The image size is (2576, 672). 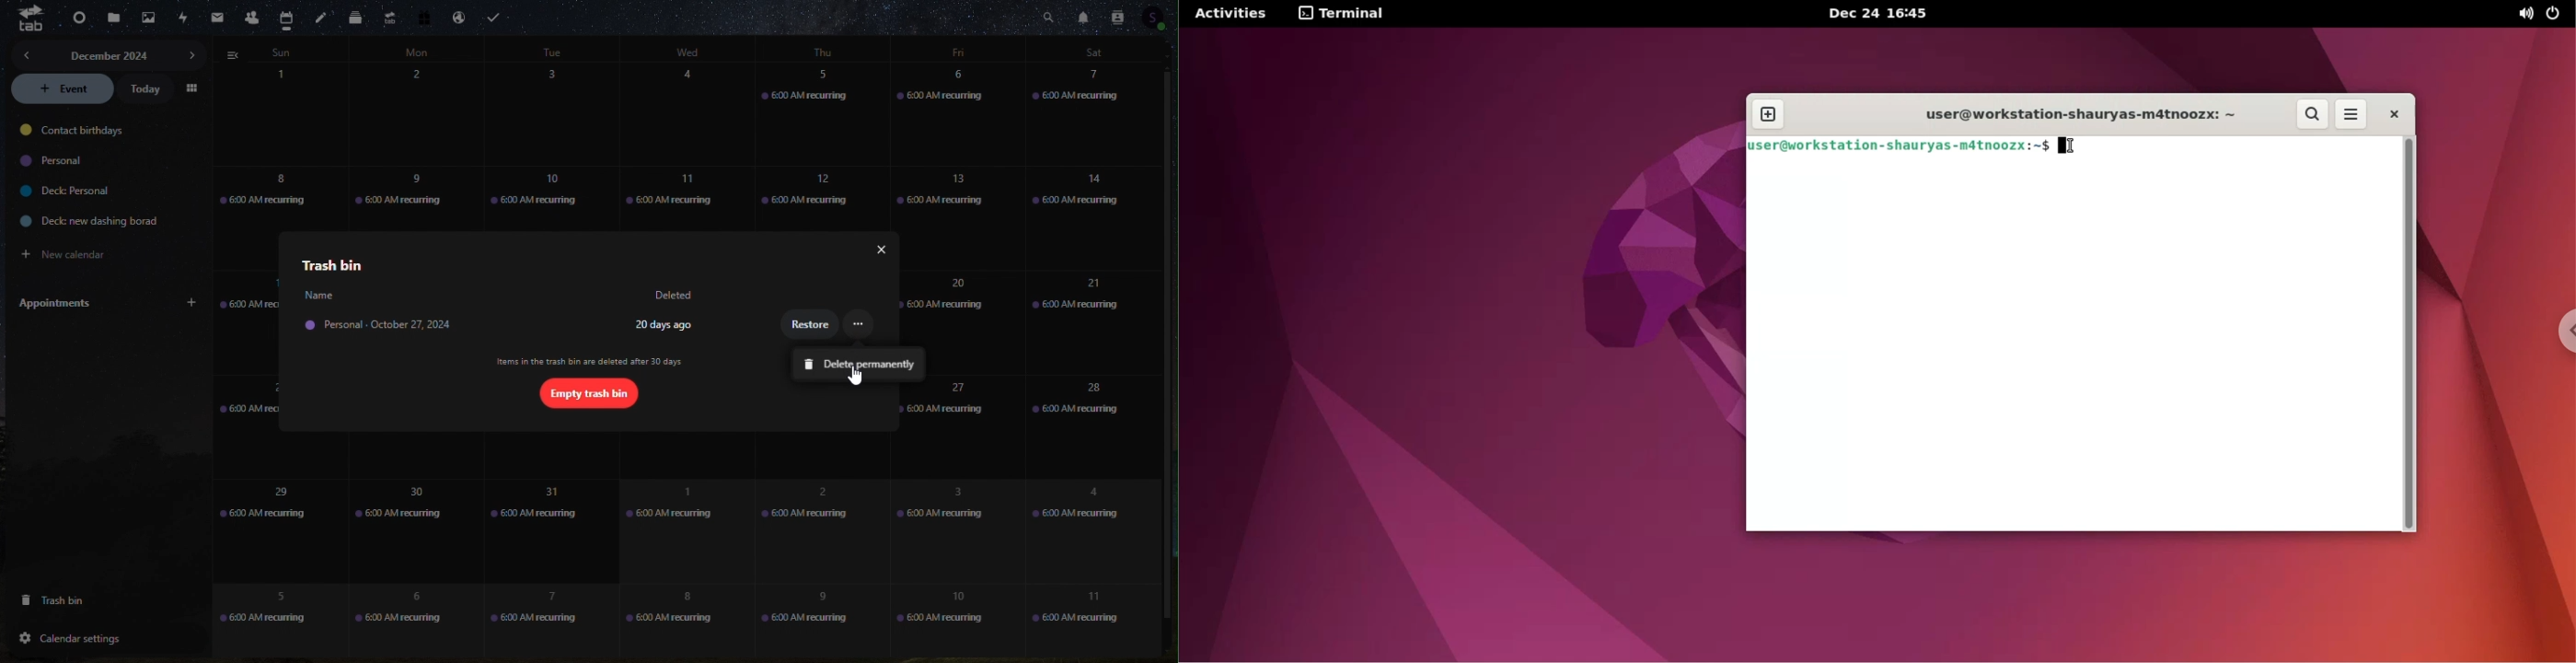 I want to click on 3, so click(x=946, y=529).